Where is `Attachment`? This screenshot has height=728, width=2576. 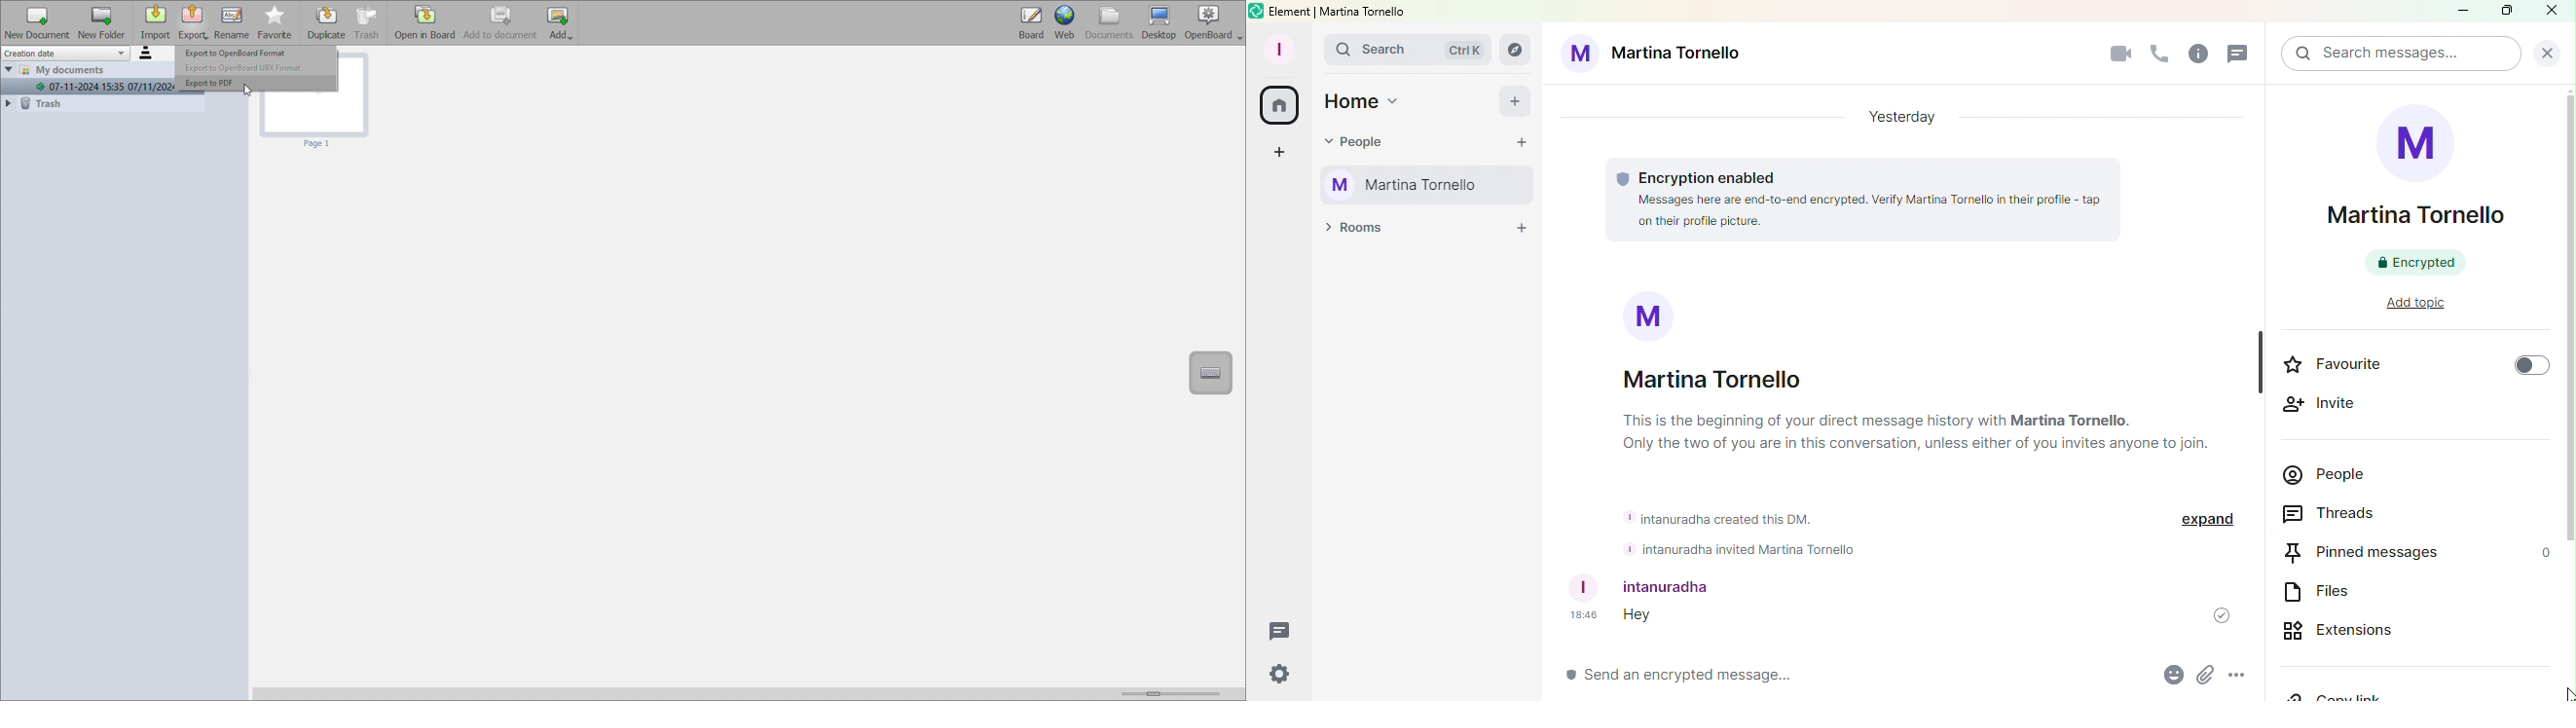 Attachment is located at coordinates (2204, 675).